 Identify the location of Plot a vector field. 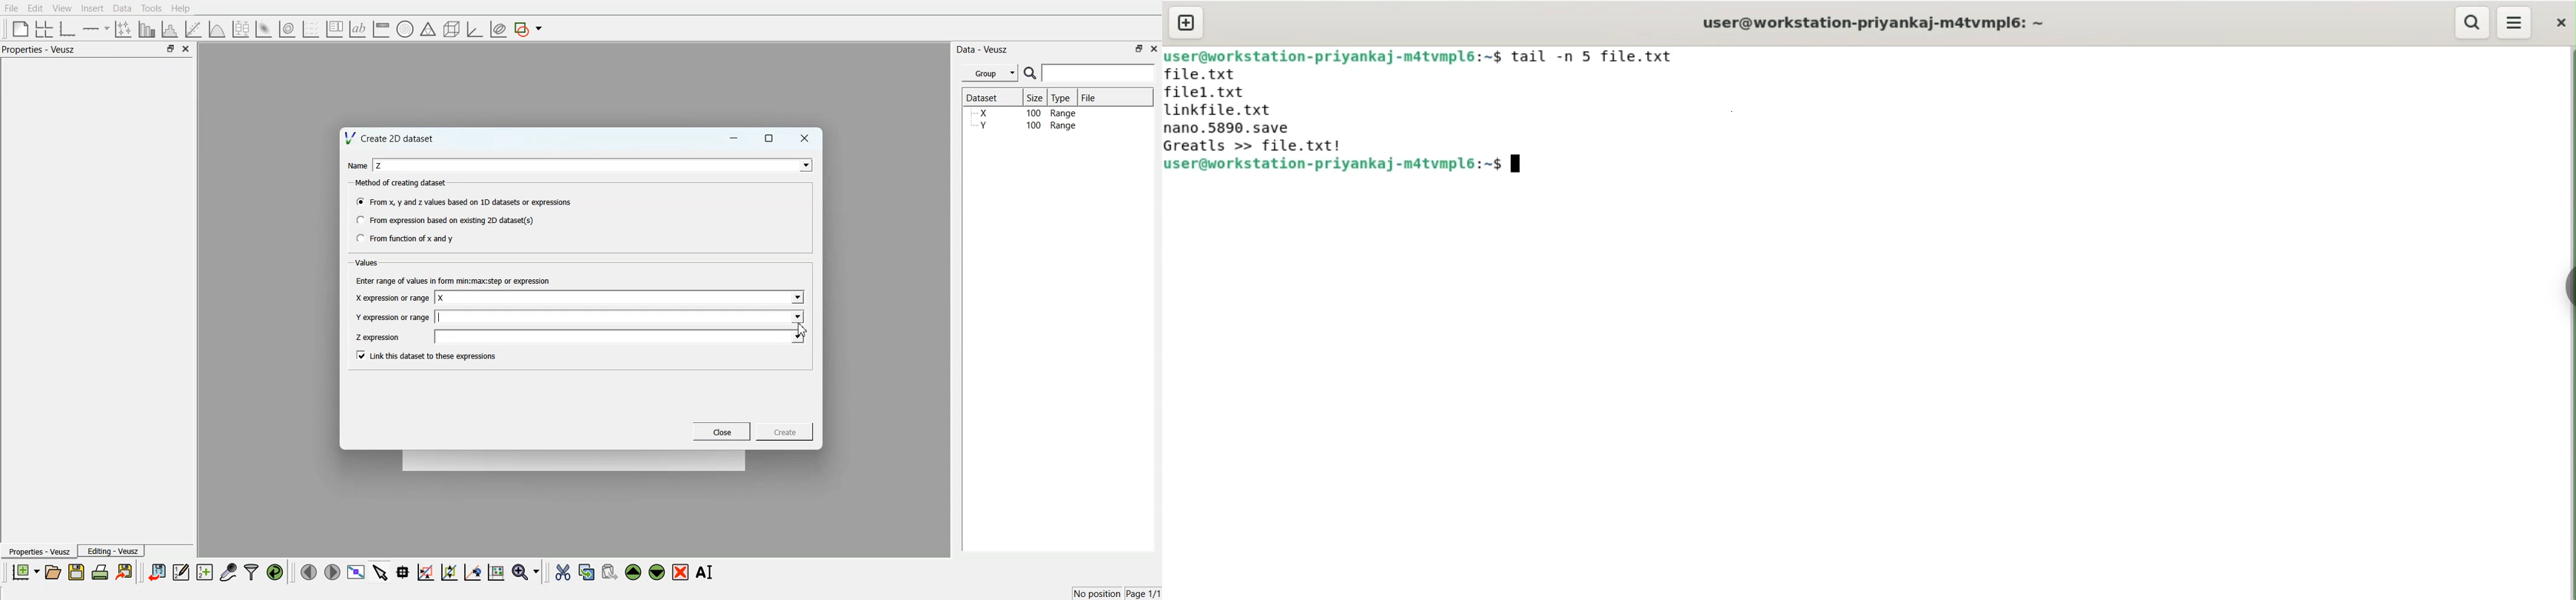
(311, 30).